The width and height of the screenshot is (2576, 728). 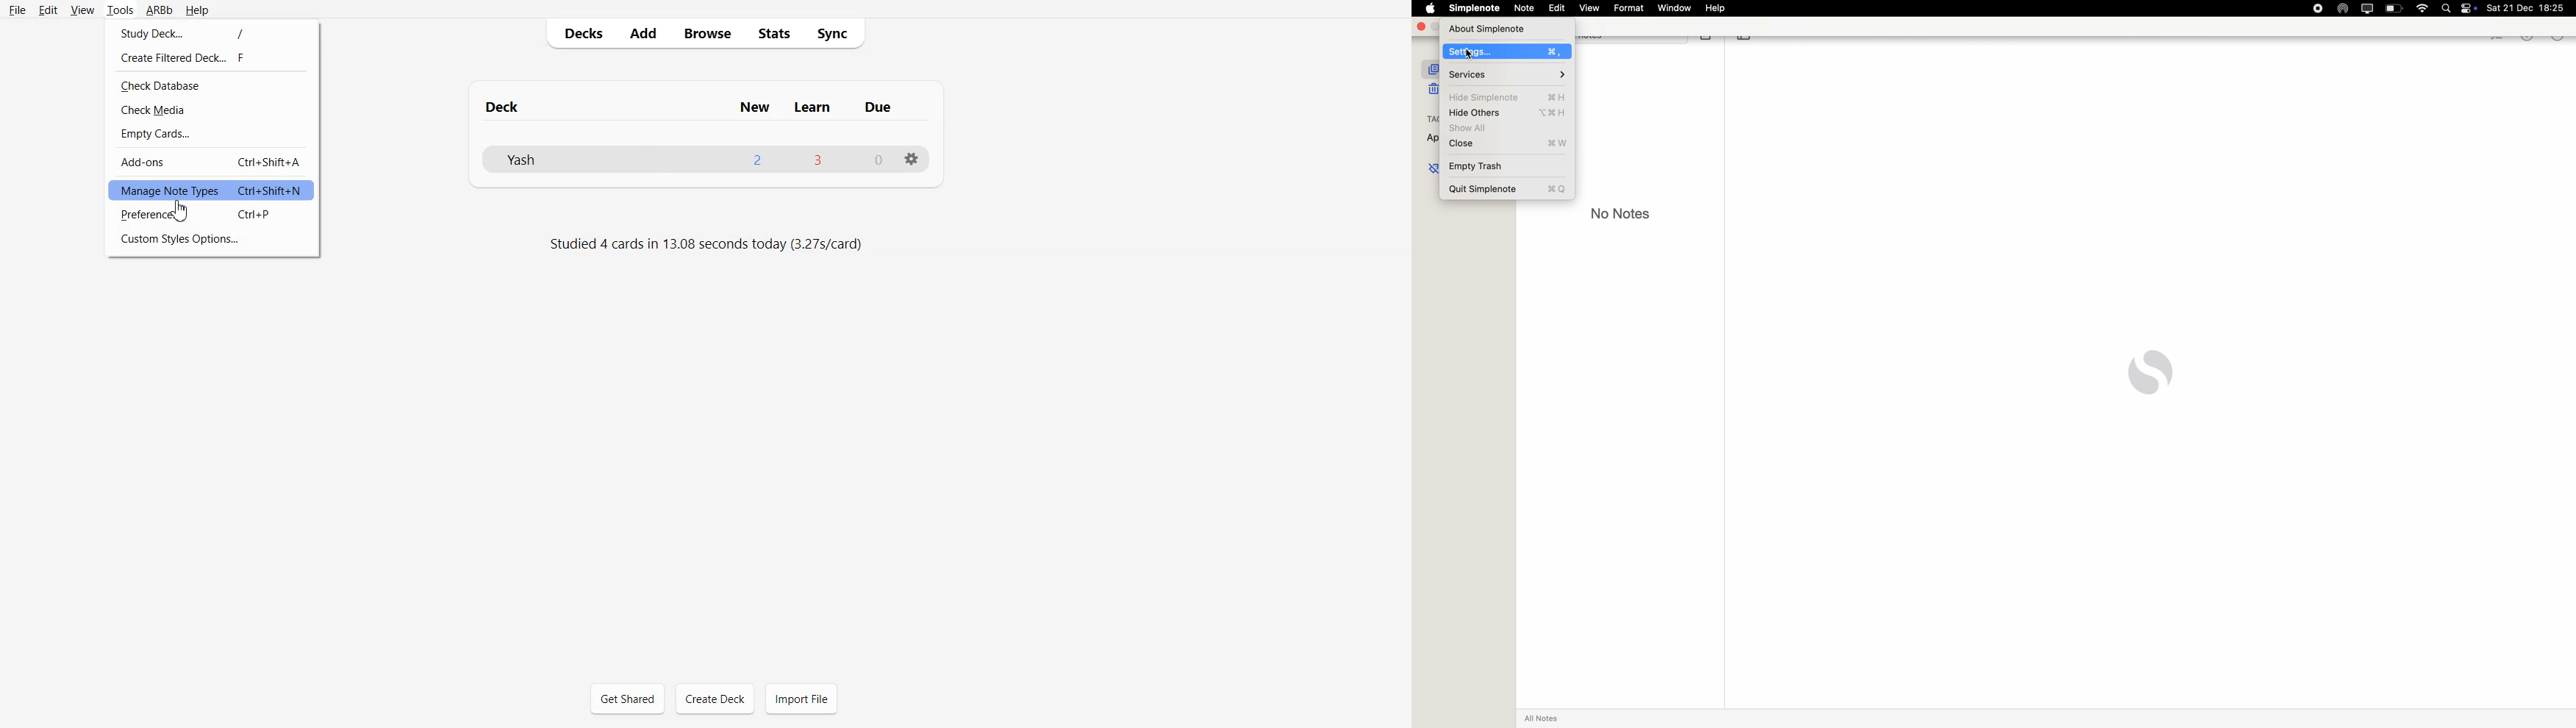 What do you see at coordinates (1437, 27) in the screenshot?
I see `minimize` at bounding box center [1437, 27].